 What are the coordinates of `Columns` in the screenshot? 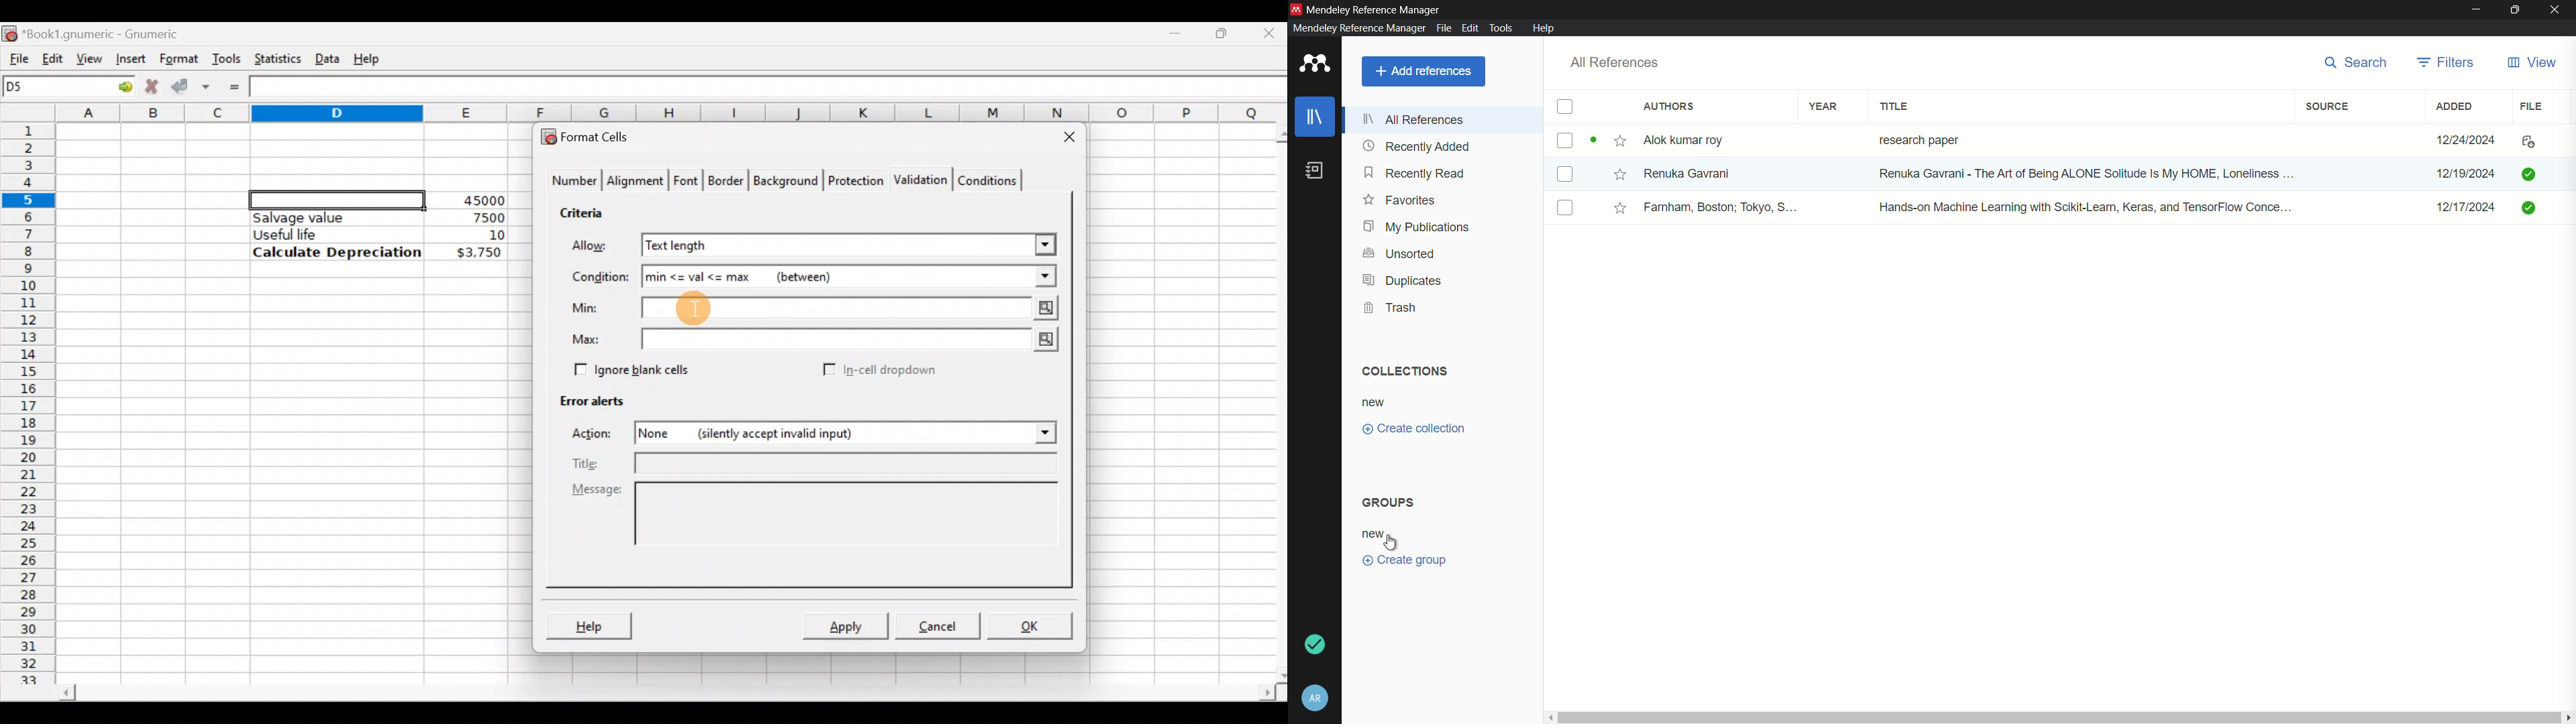 It's located at (674, 113).